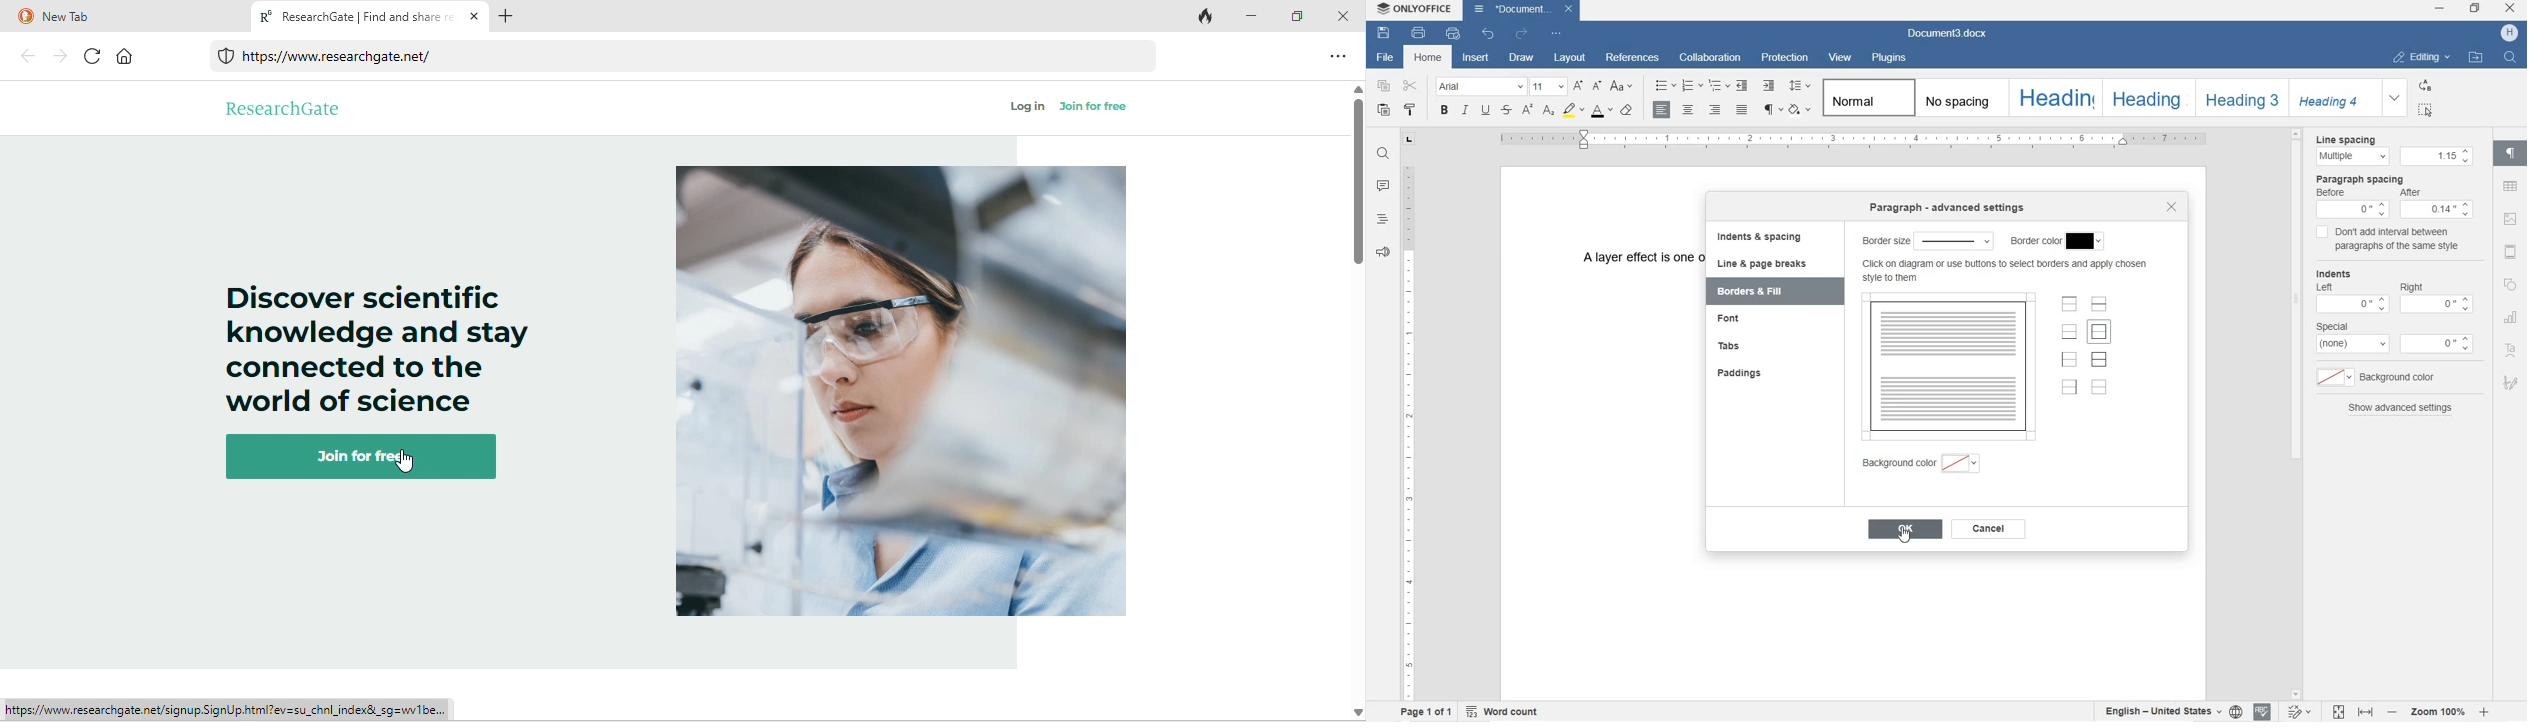  What do you see at coordinates (1948, 366) in the screenshot?
I see `borders preview` at bounding box center [1948, 366].